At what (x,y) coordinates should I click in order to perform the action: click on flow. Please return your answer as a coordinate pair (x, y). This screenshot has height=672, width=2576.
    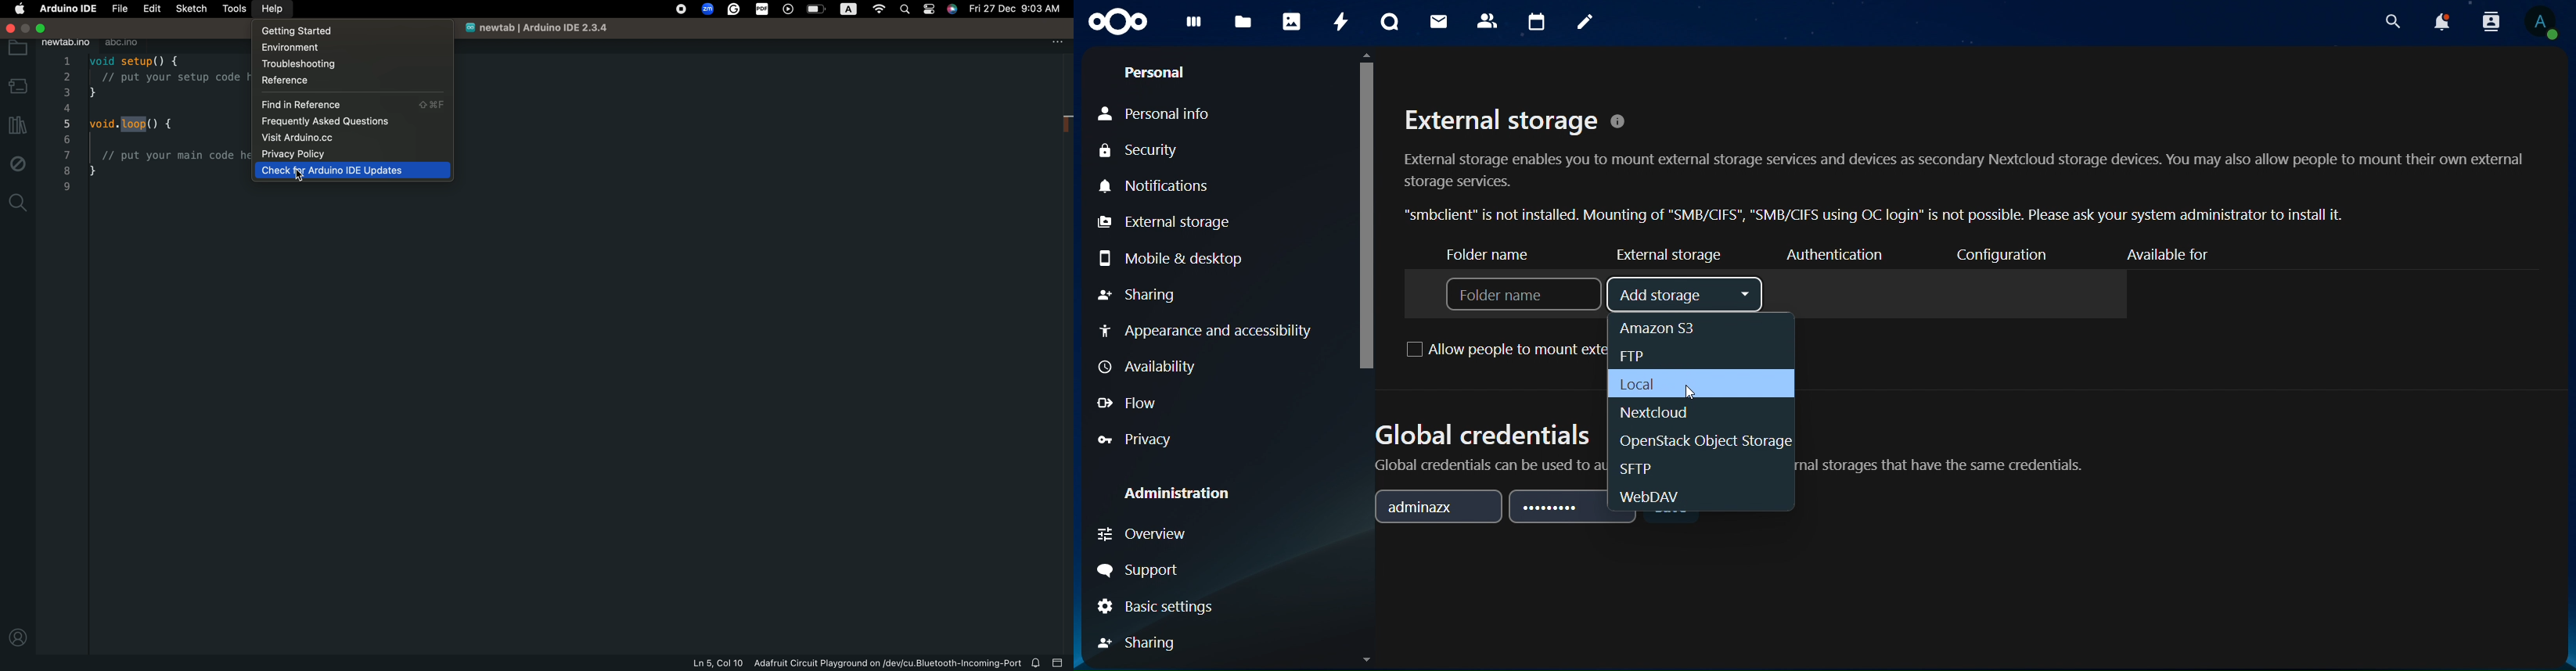
    Looking at the image, I should click on (1131, 404).